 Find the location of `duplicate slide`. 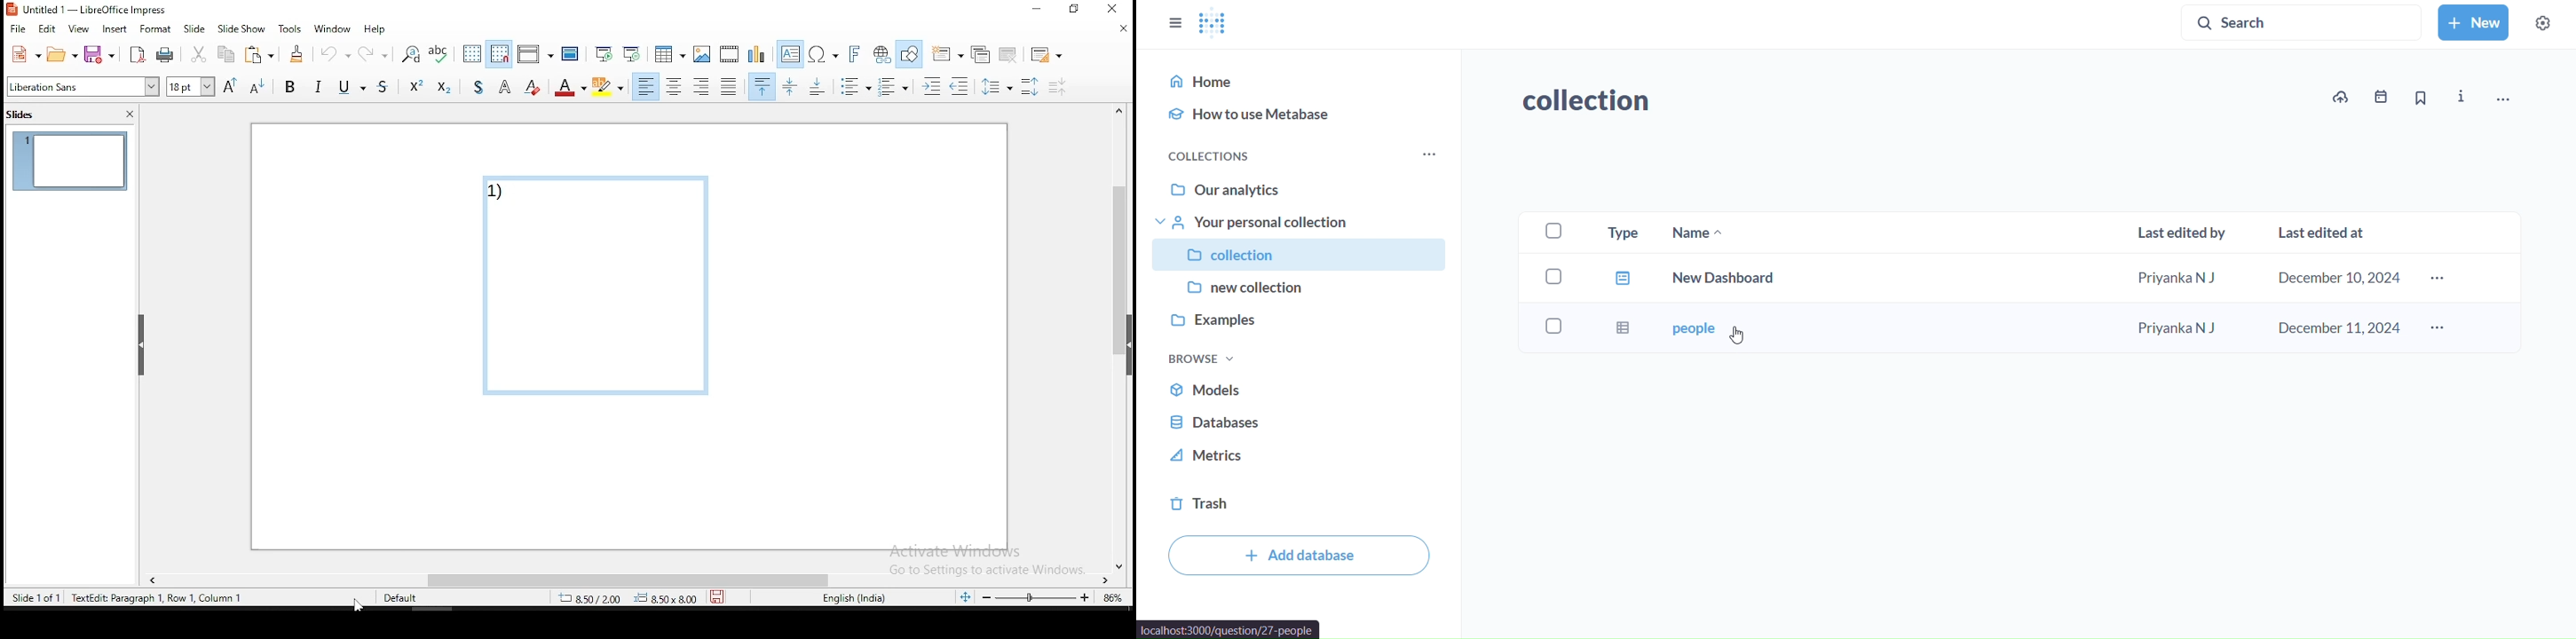

duplicate slide is located at coordinates (978, 52).